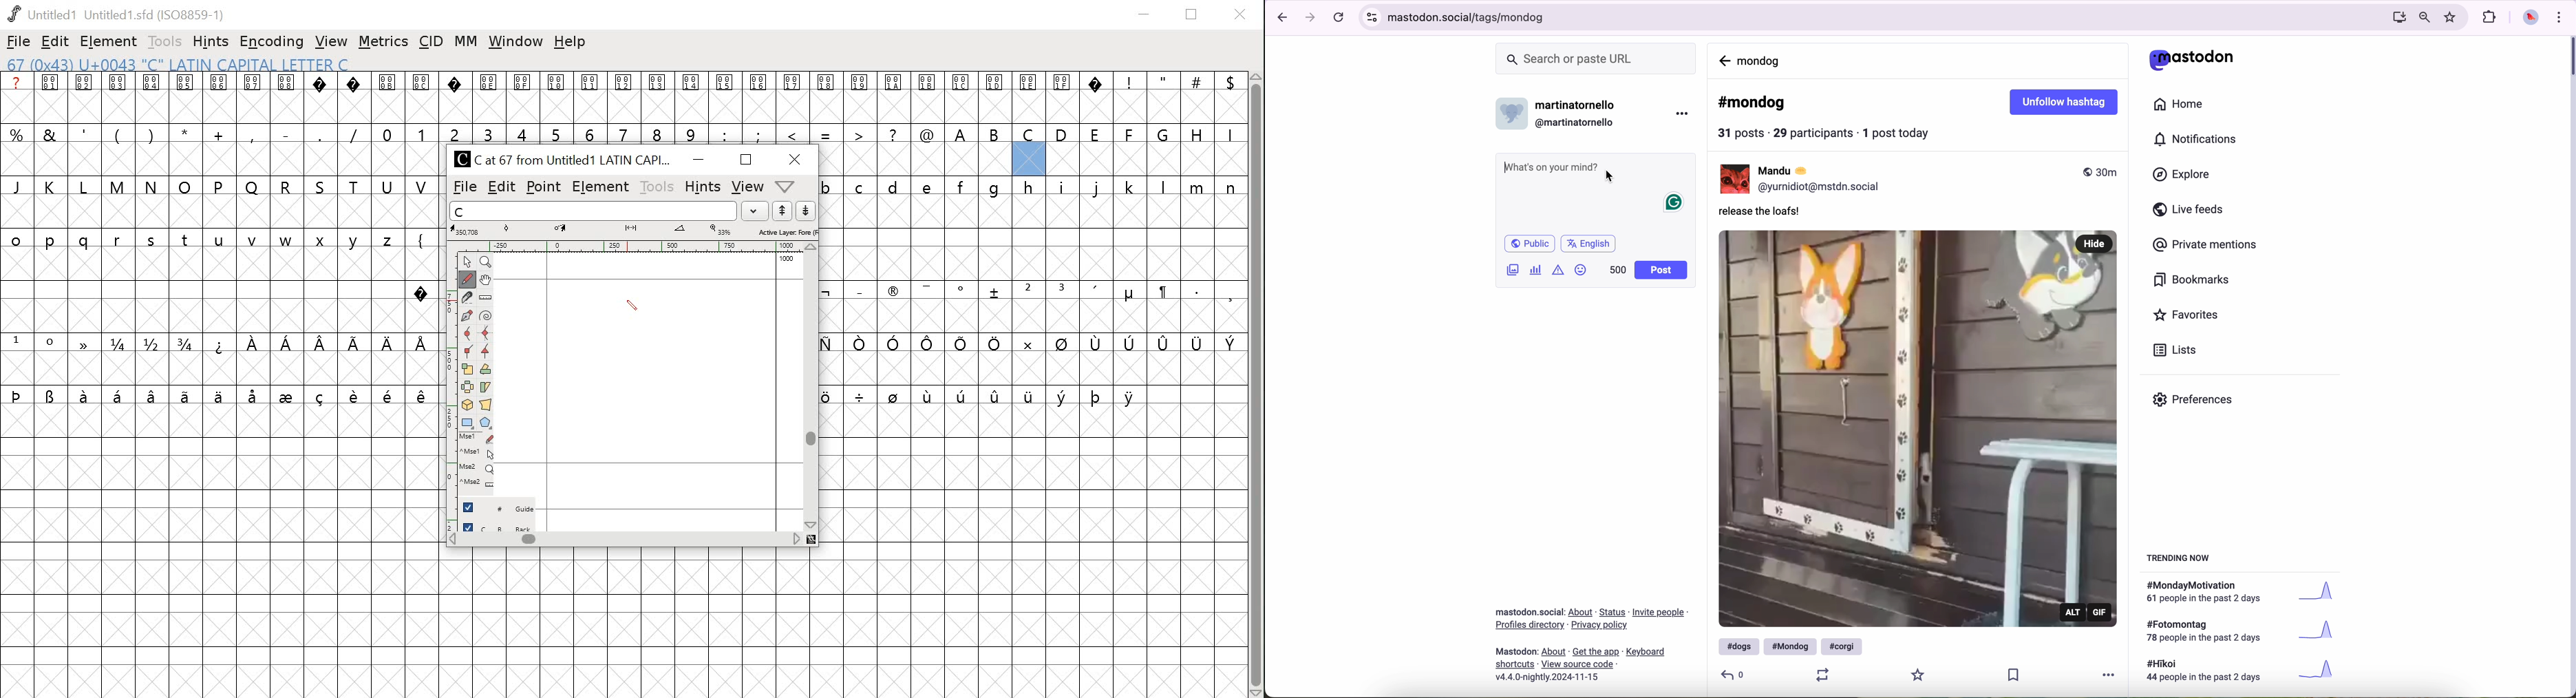  I want to click on point, so click(544, 185).